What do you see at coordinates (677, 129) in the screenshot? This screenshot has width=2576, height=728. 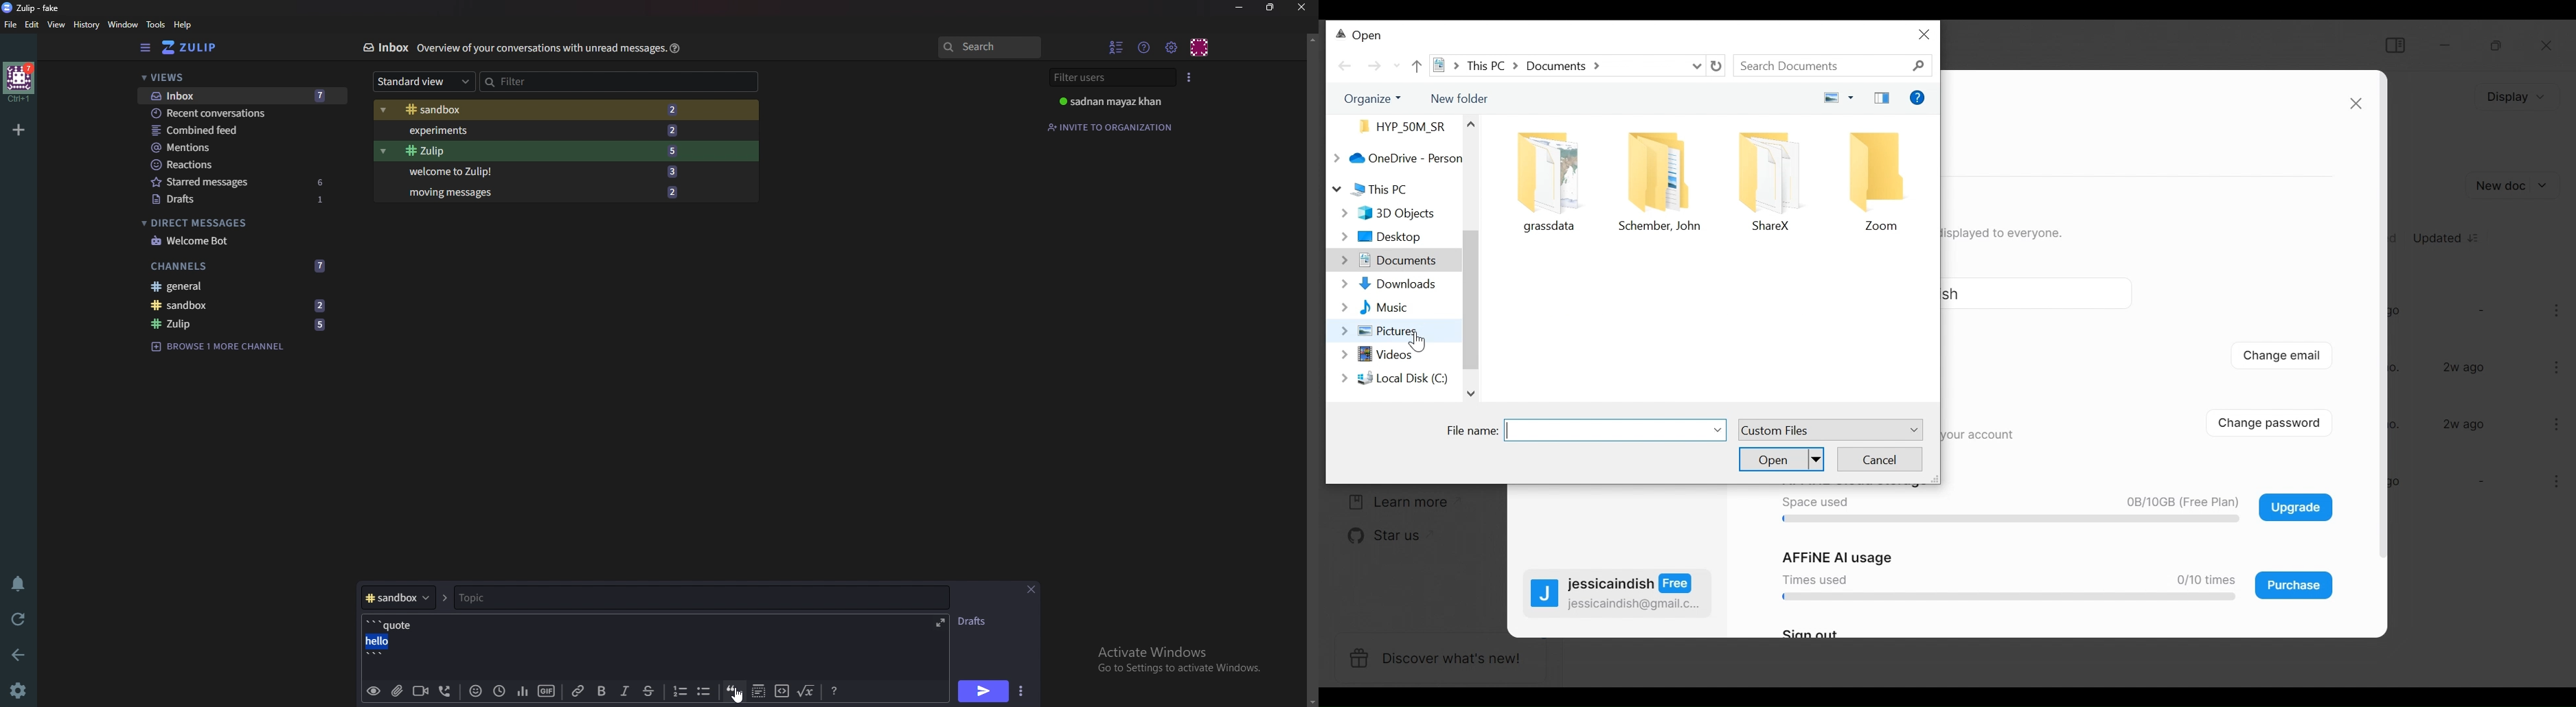 I see `2` at bounding box center [677, 129].